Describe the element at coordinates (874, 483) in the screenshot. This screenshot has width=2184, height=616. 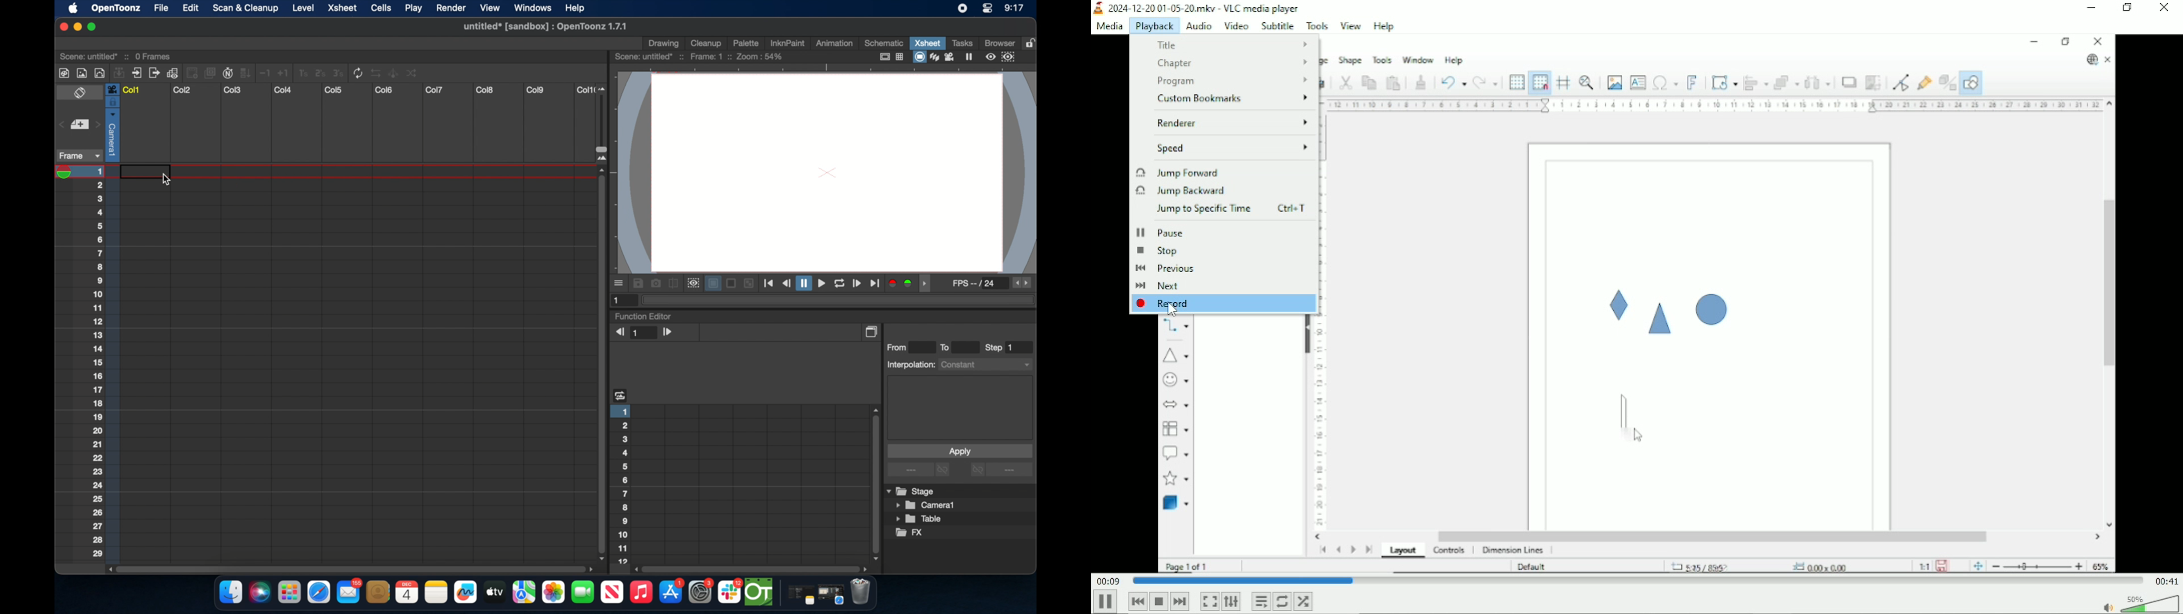
I see `scroll box` at that location.